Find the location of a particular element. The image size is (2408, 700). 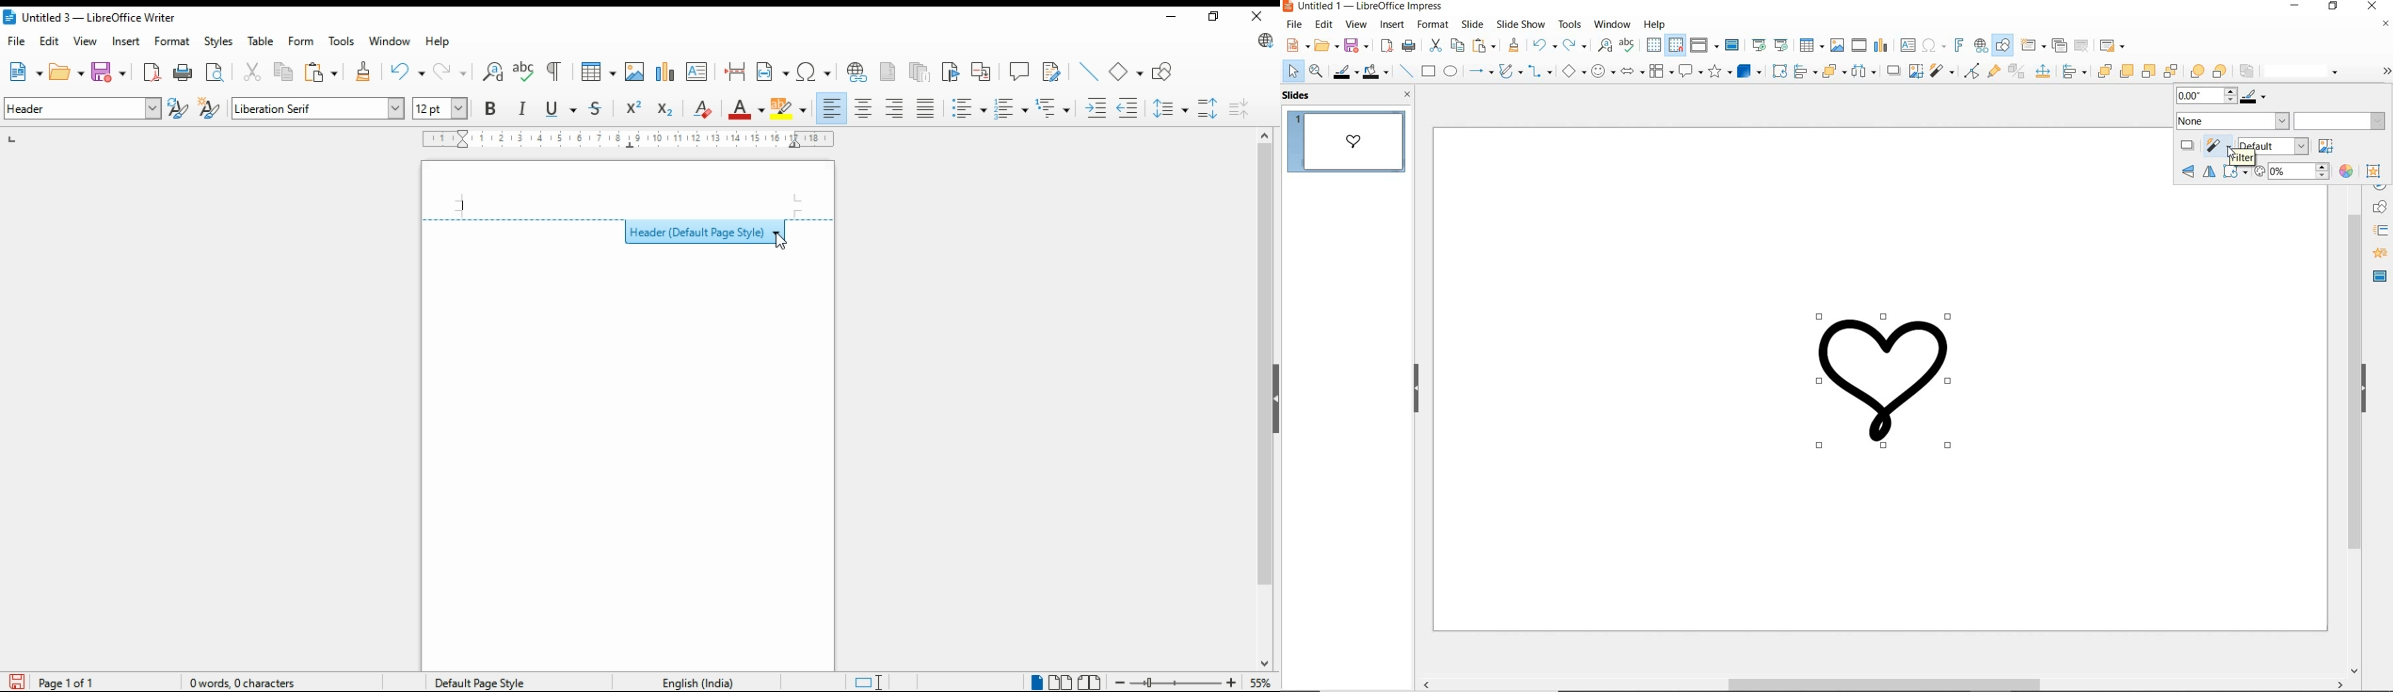

area style/filling is located at coordinates (2278, 121).